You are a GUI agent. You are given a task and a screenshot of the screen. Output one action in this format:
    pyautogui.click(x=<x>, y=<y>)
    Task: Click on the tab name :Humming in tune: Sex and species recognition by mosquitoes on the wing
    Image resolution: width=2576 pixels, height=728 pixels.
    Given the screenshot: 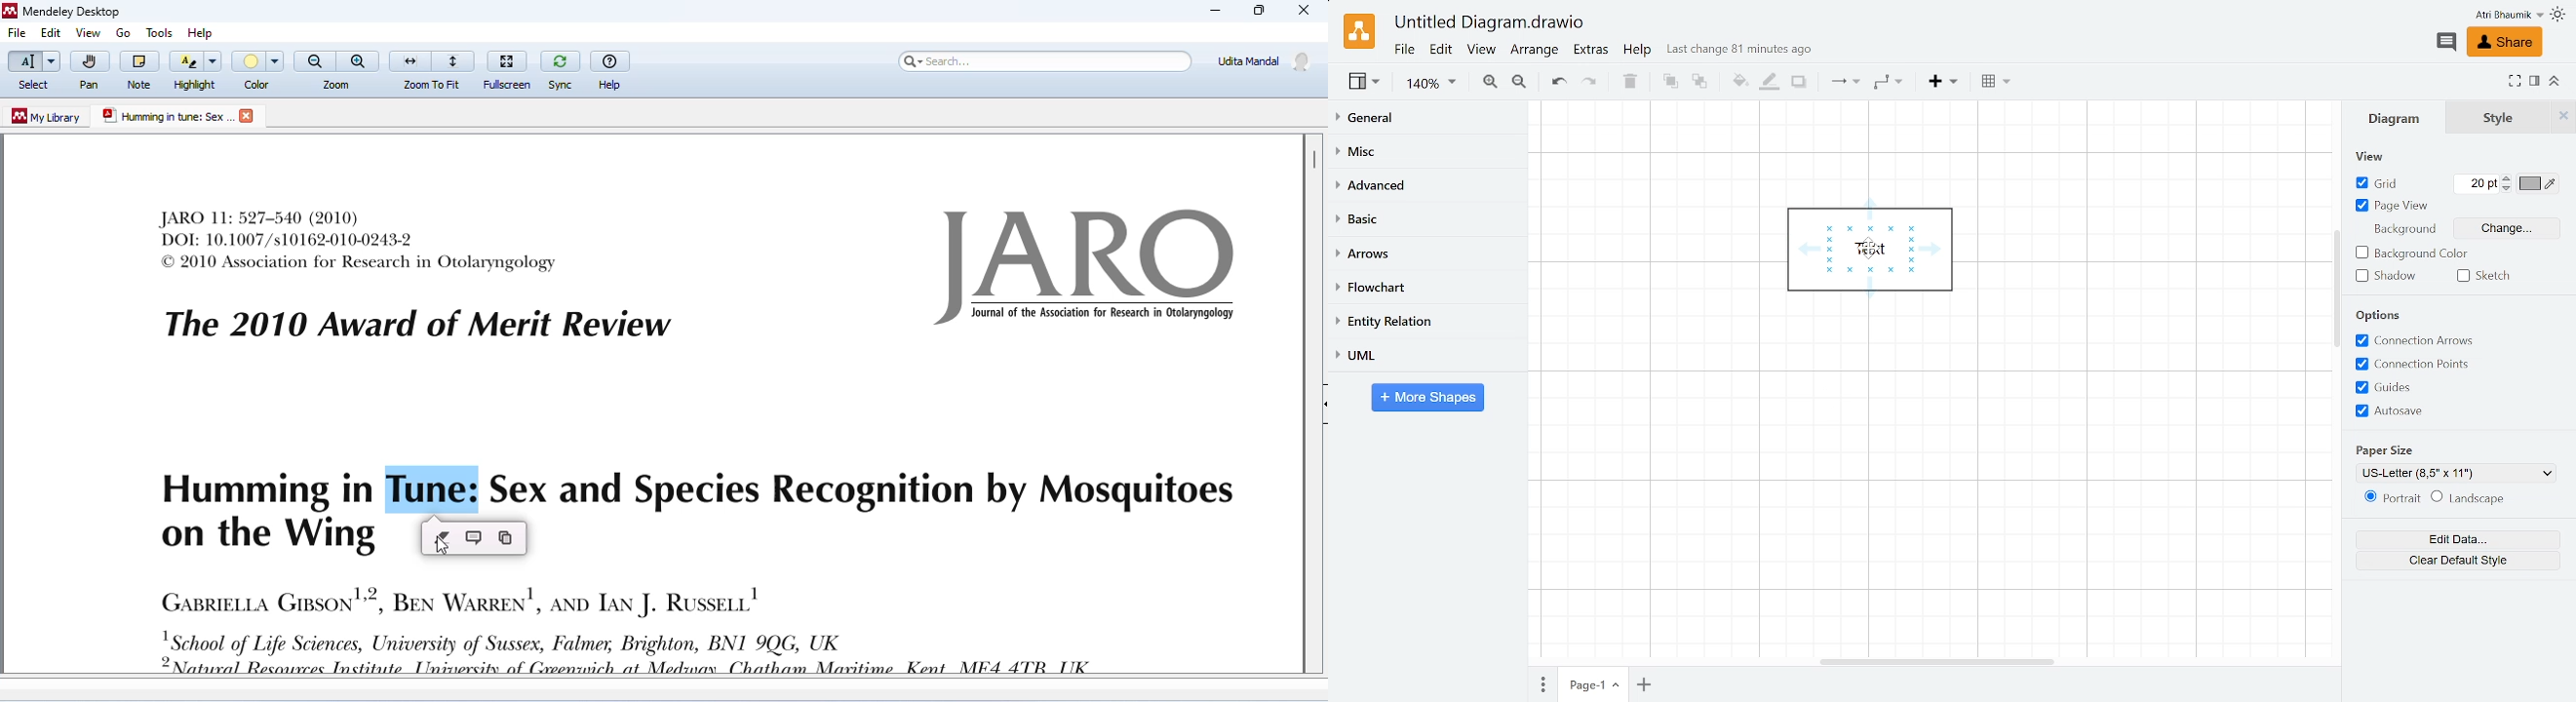 What is the action you would take?
    pyautogui.click(x=166, y=117)
    